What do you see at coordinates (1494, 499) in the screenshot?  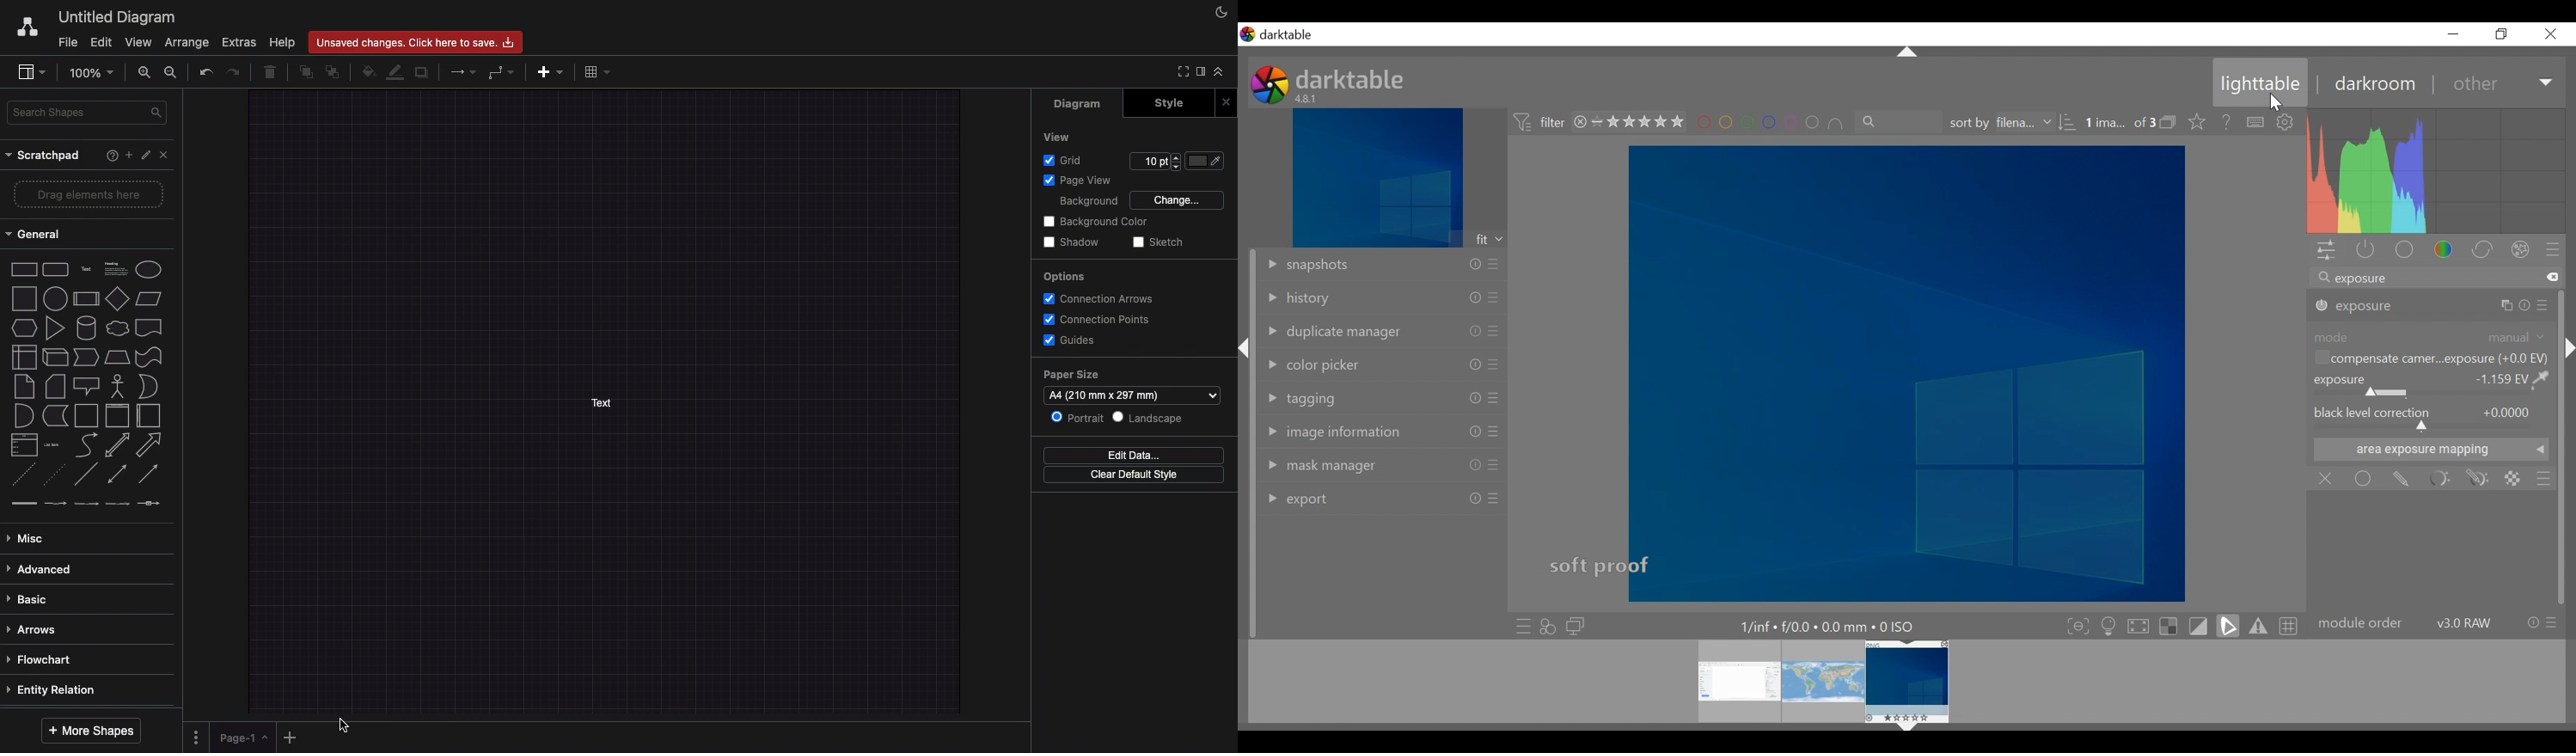 I see `presets` at bounding box center [1494, 499].